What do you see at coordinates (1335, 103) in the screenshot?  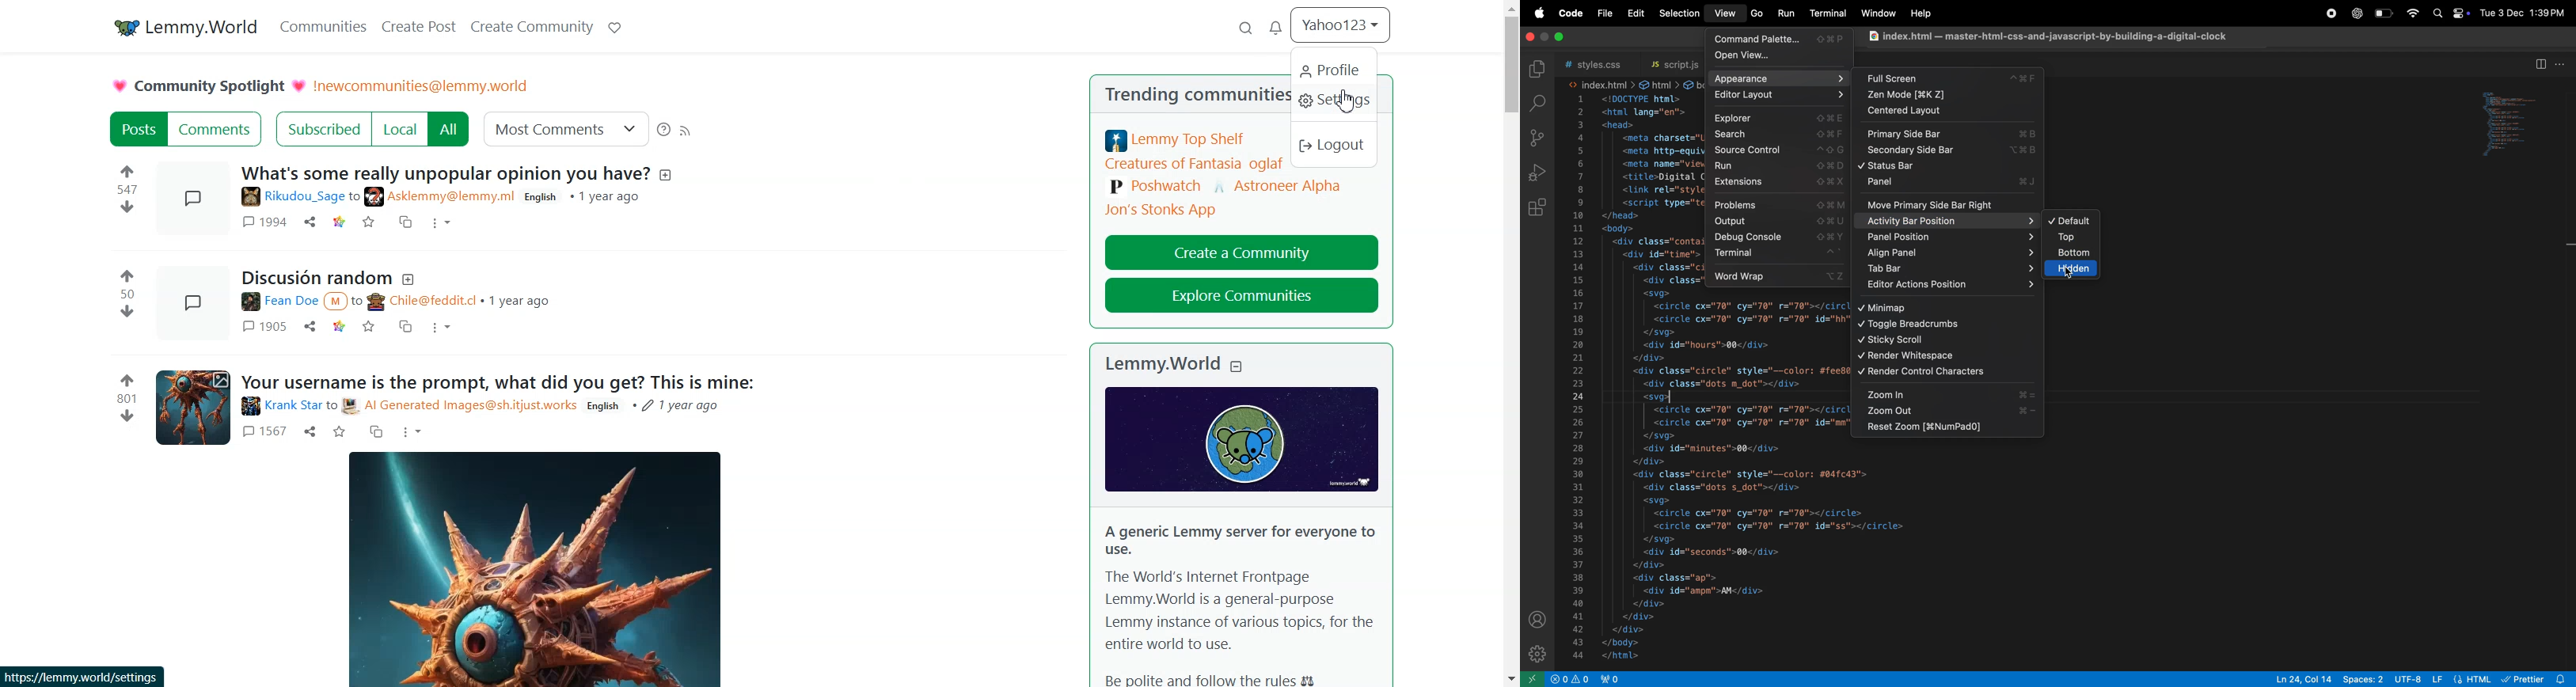 I see `Settings` at bounding box center [1335, 103].